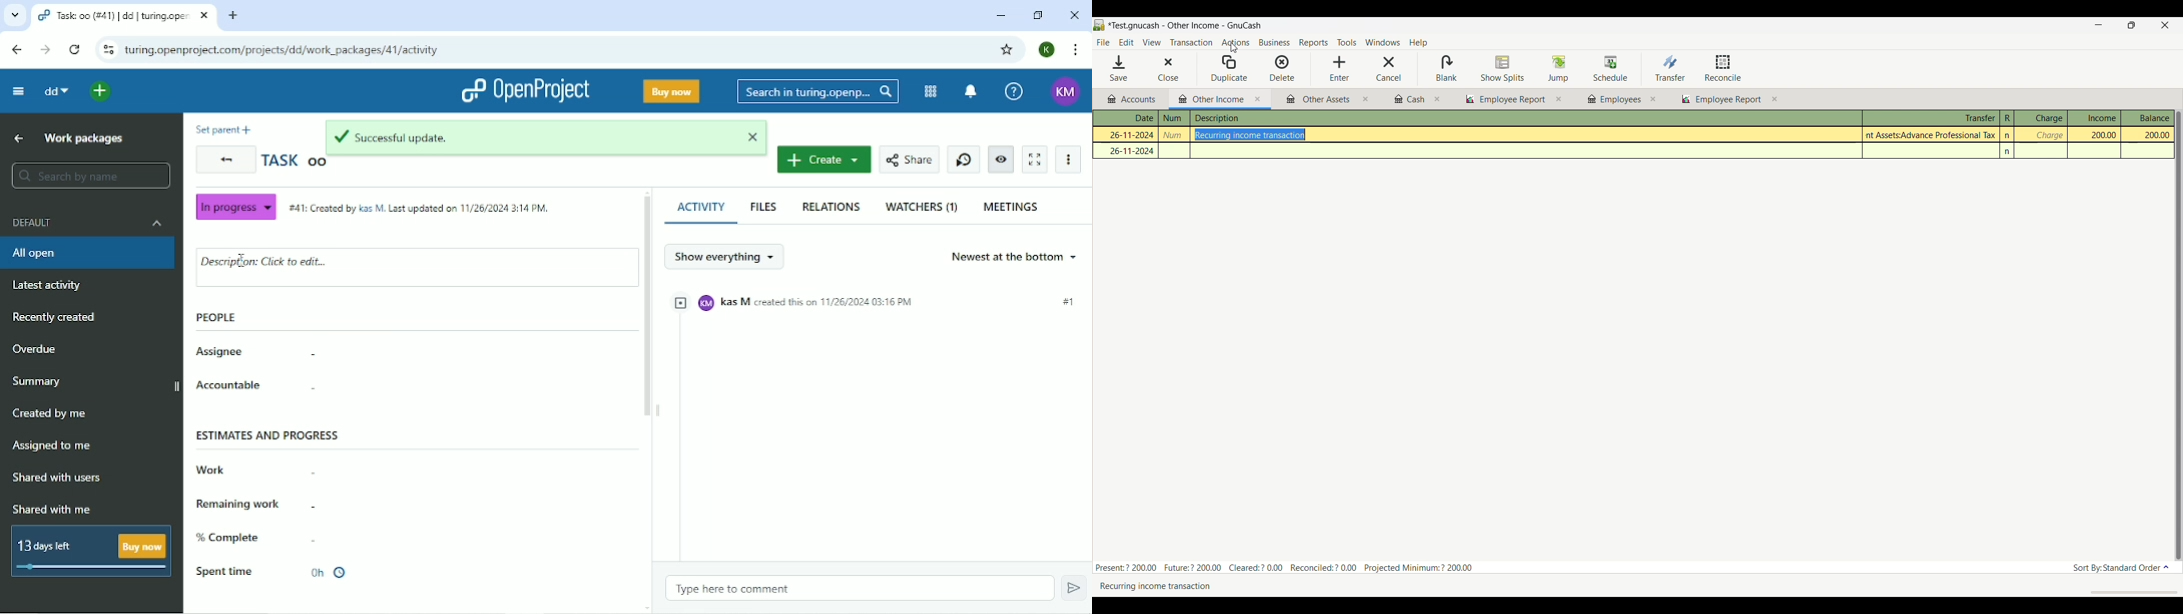 The image size is (2184, 616). I want to click on turing.openproject.com/projects/dd/work_packages/42/activity, so click(281, 49).